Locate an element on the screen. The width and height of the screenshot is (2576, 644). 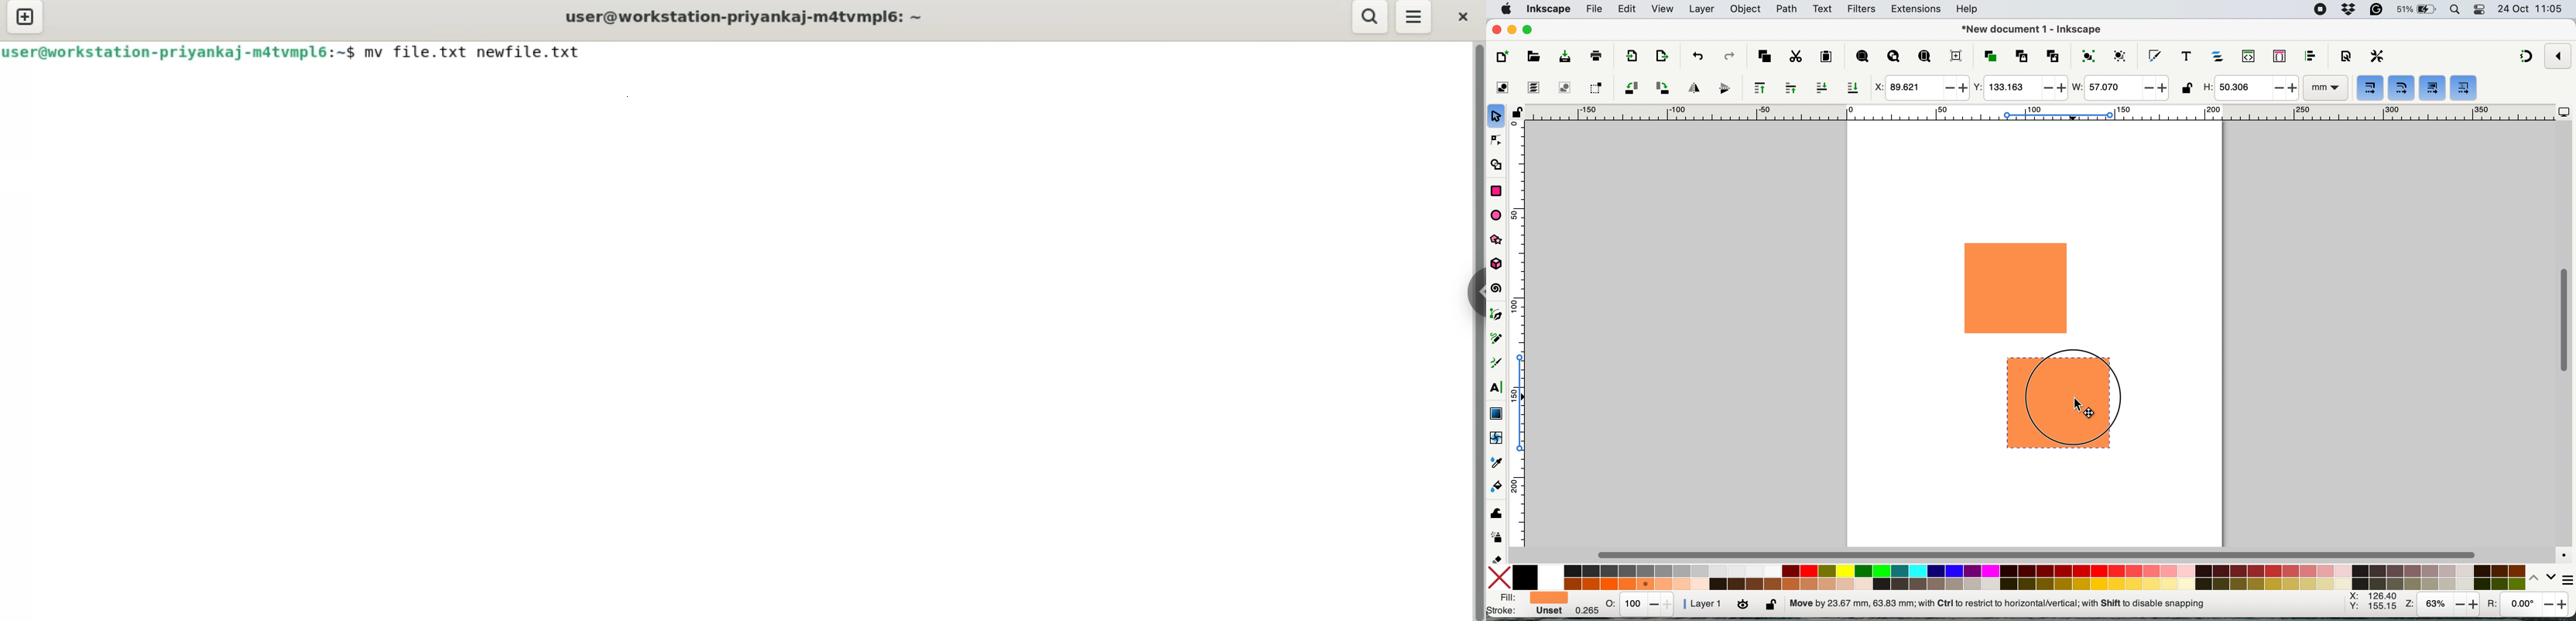
dropper tool is located at coordinates (1497, 462).